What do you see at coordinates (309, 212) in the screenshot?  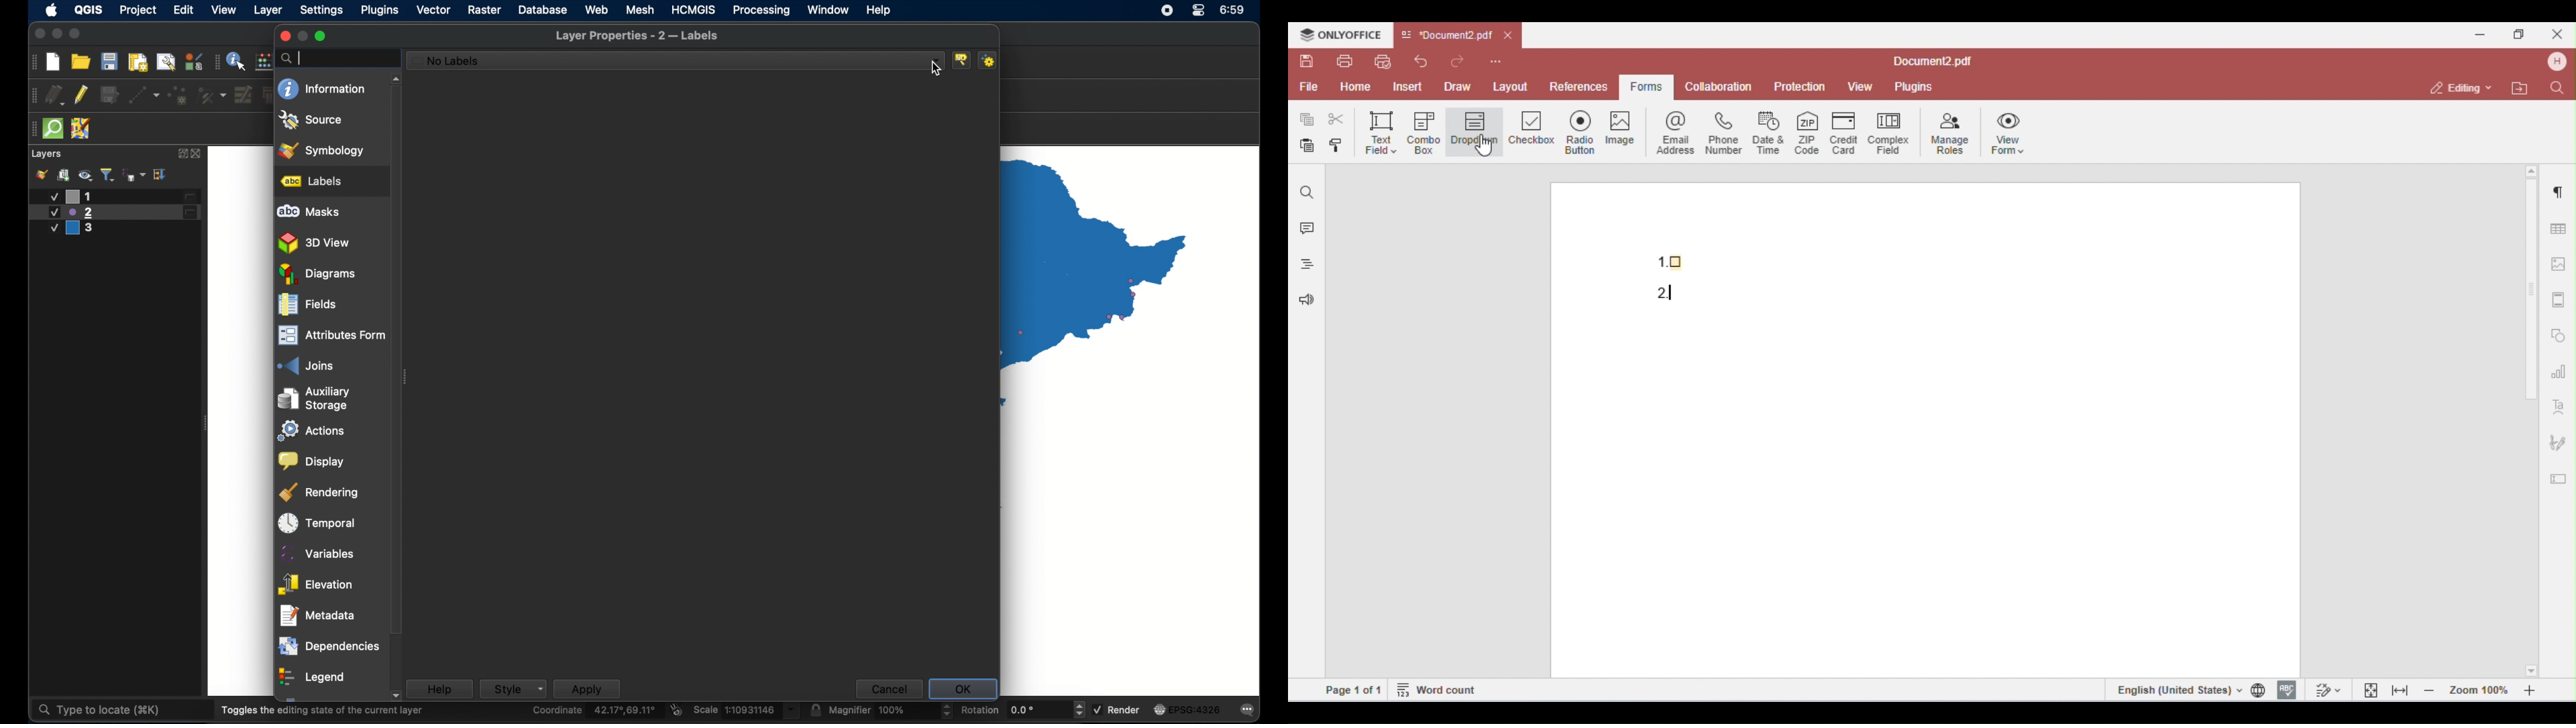 I see `abc masks` at bounding box center [309, 212].